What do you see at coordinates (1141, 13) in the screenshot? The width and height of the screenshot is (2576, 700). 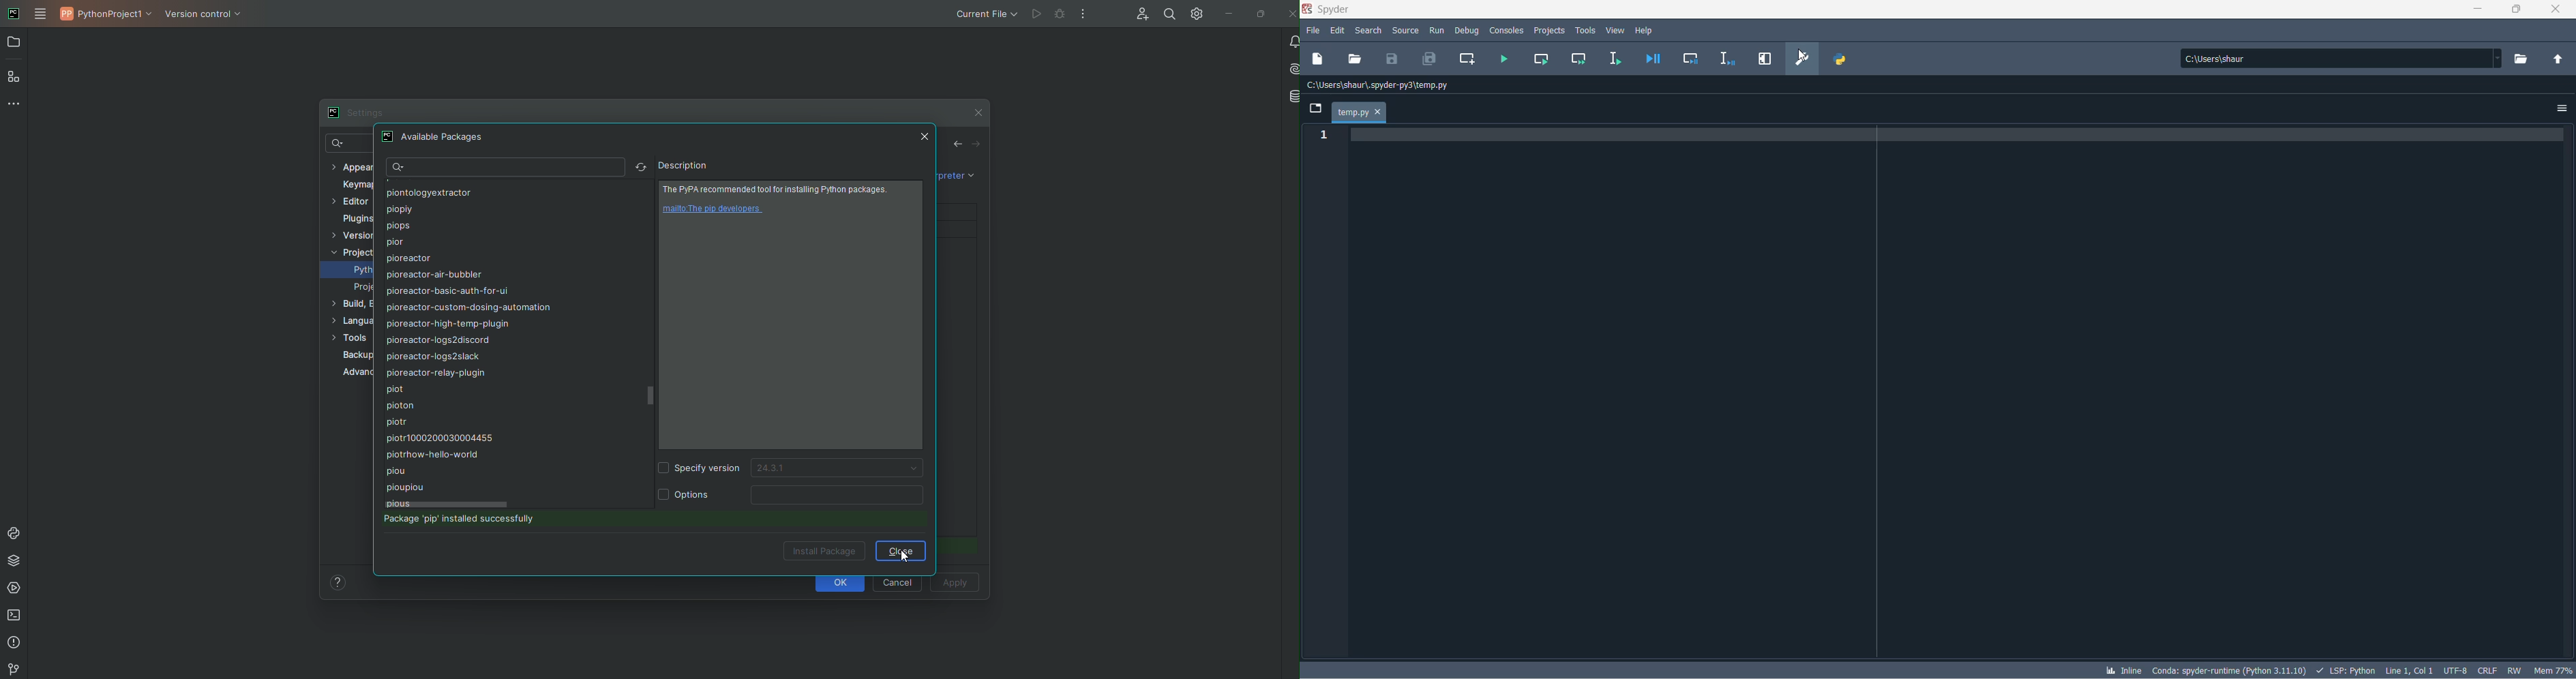 I see `Code with me` at bounding box center [1141, 13].